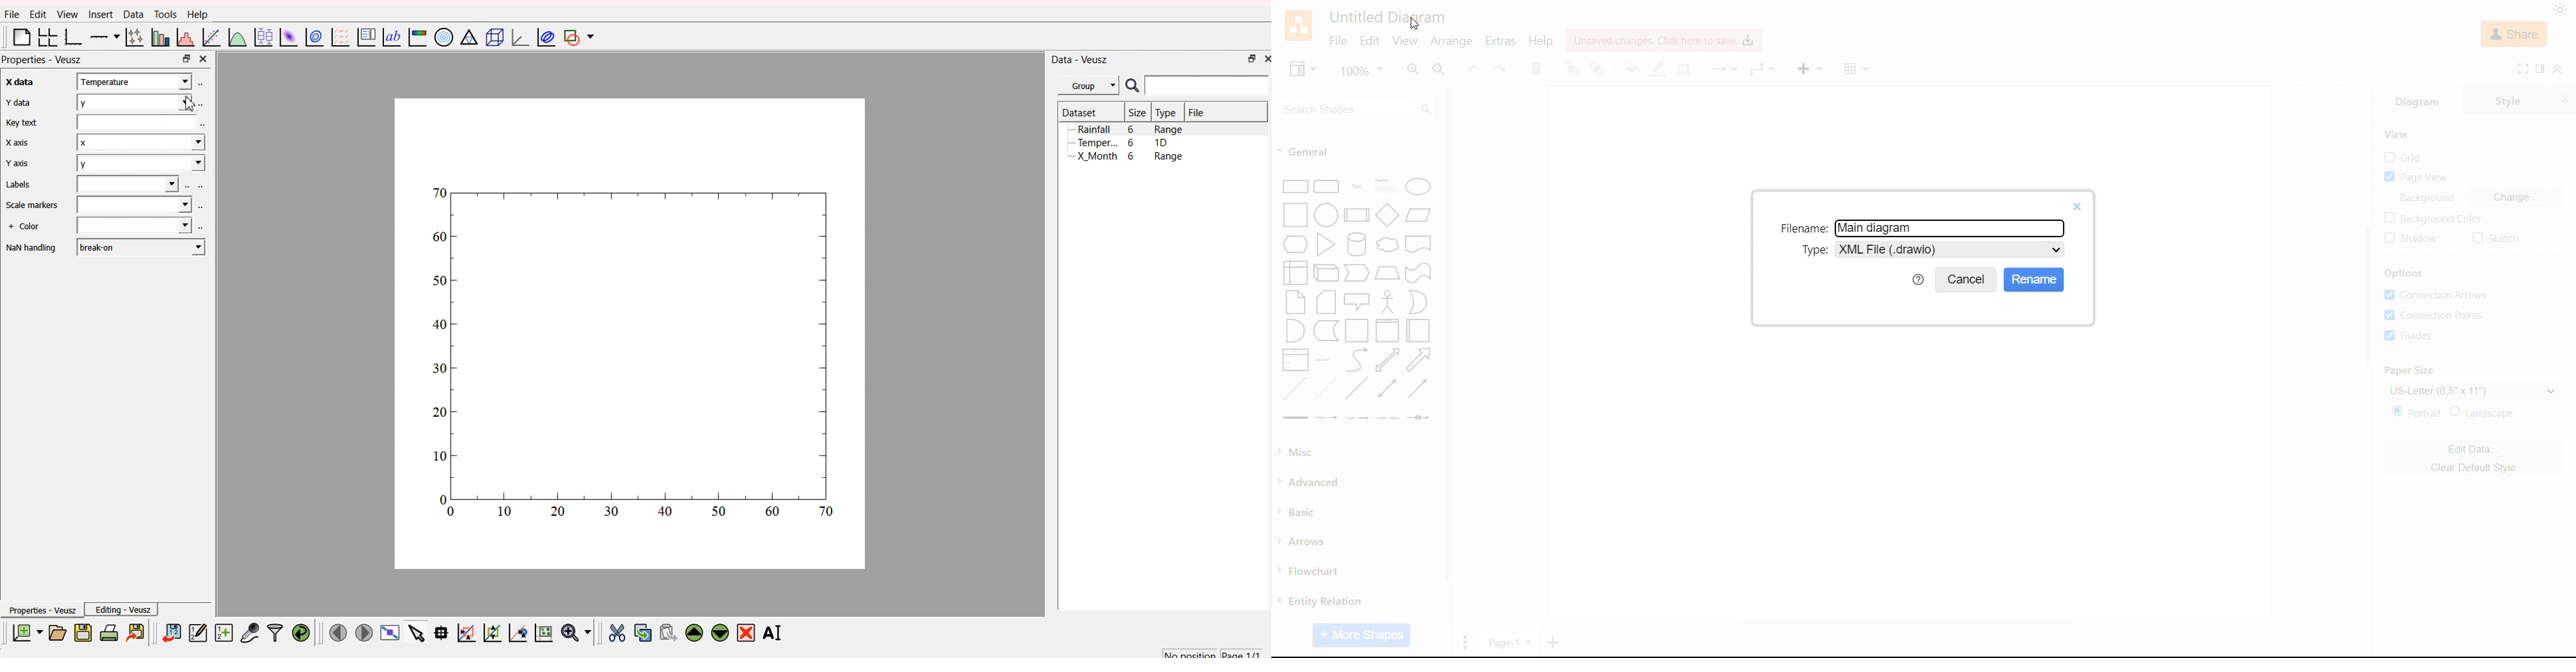 Image resolution: width=2576 pixels, height=672 pixels. What do you see at coordinates (577, 631) in the screenshot?
I see `zoom menu` at bounding box center [577, 631].